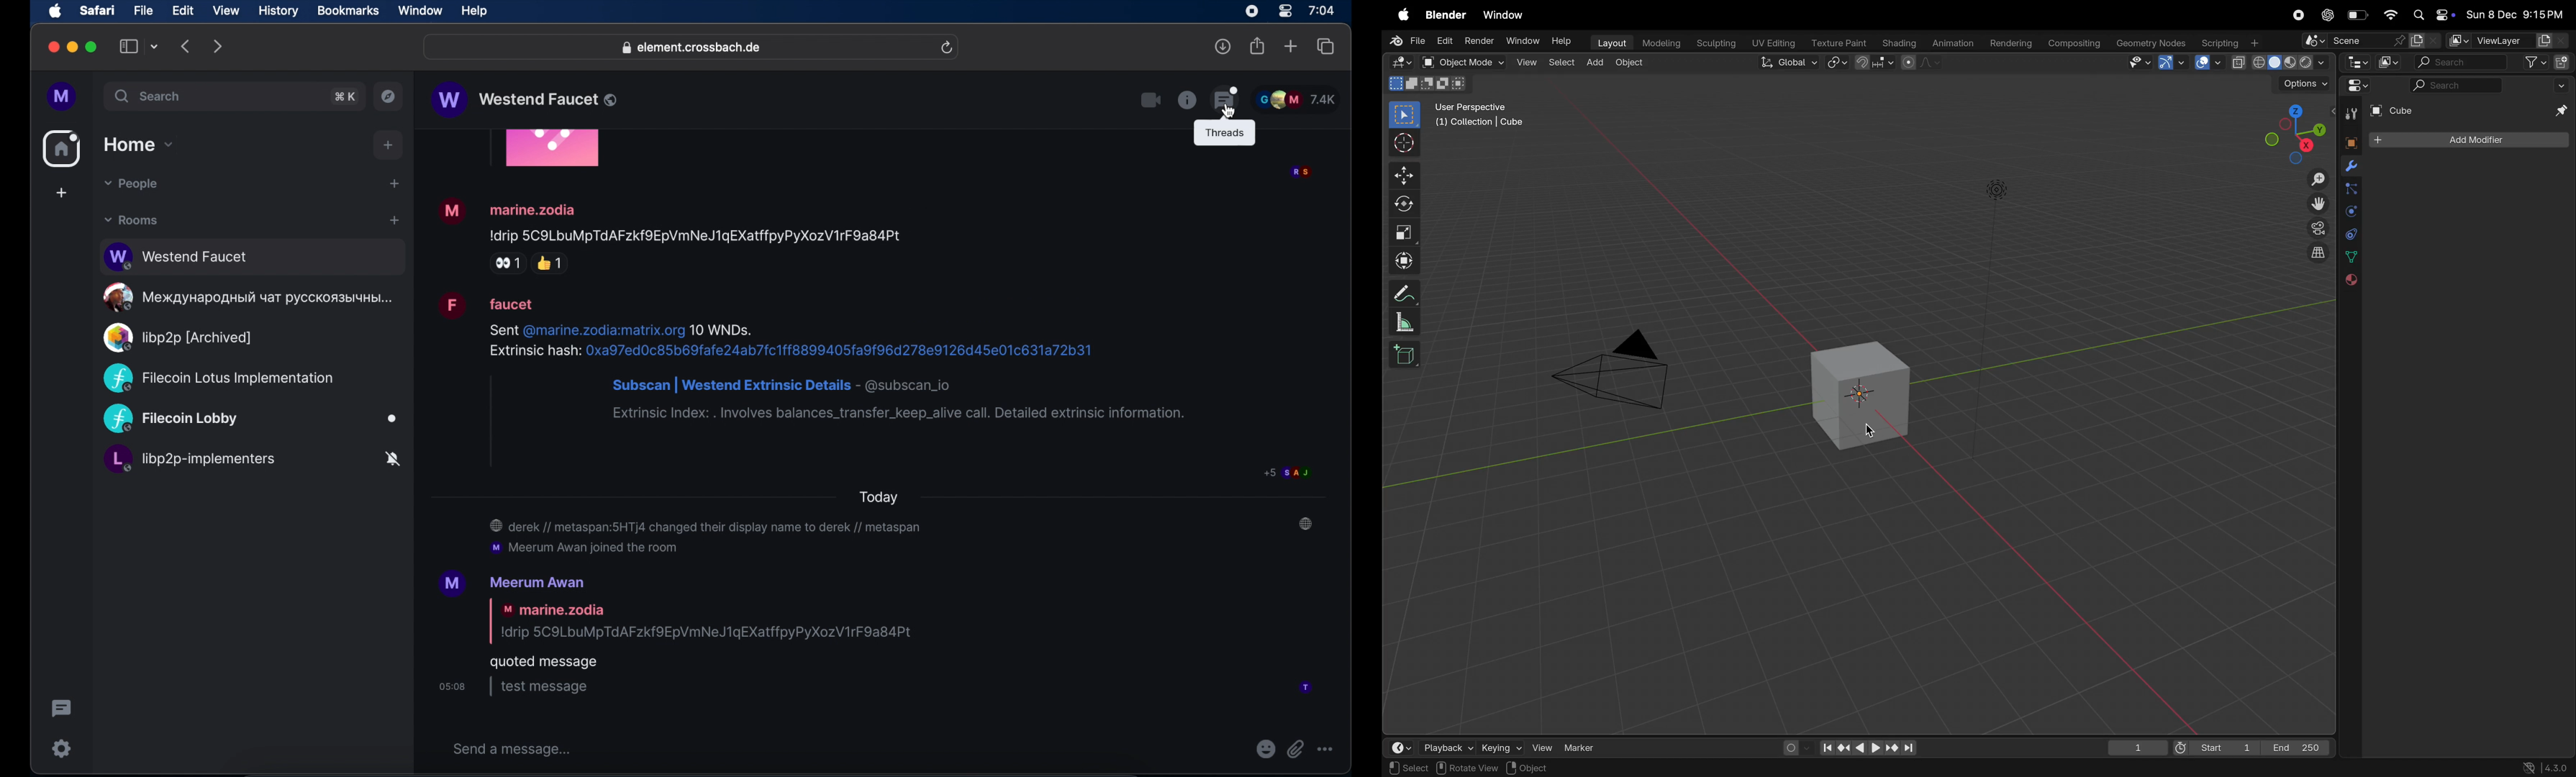 This screenshot has height=784, width=2576. What do you see at coordinates (1336, 745) in the screenshot?
I see `more option` at bounding box center [1336, 745].